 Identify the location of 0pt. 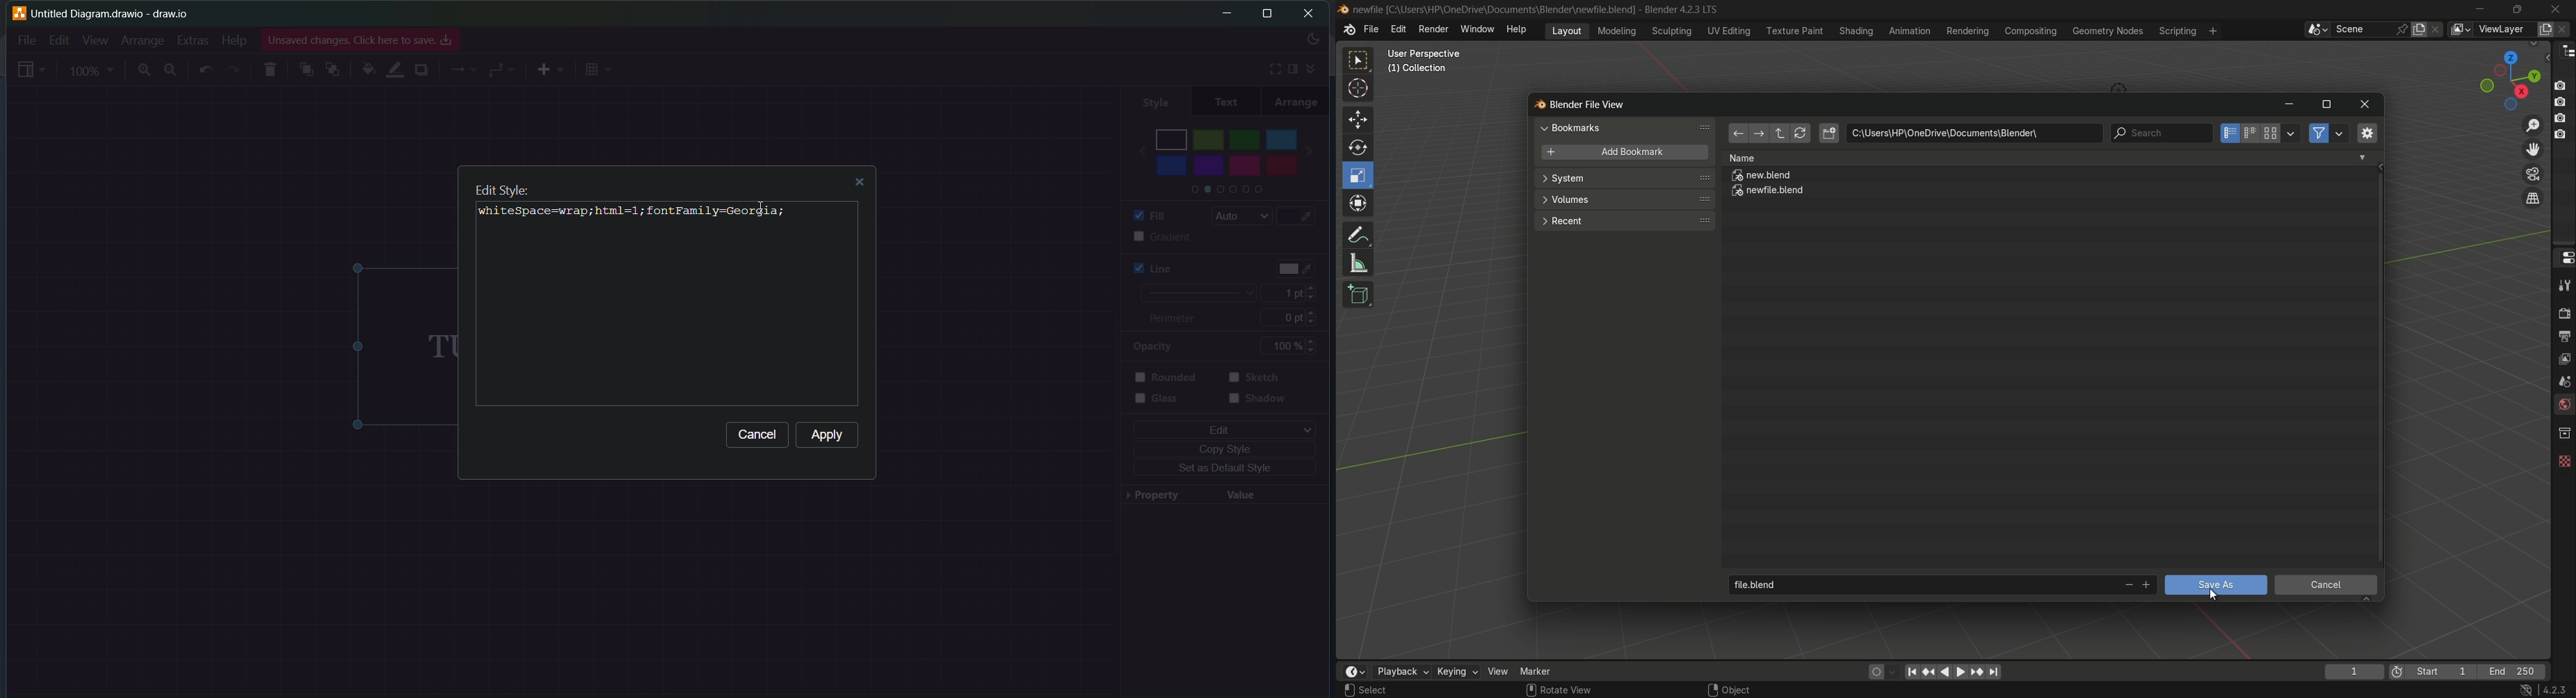
(1299, 316).